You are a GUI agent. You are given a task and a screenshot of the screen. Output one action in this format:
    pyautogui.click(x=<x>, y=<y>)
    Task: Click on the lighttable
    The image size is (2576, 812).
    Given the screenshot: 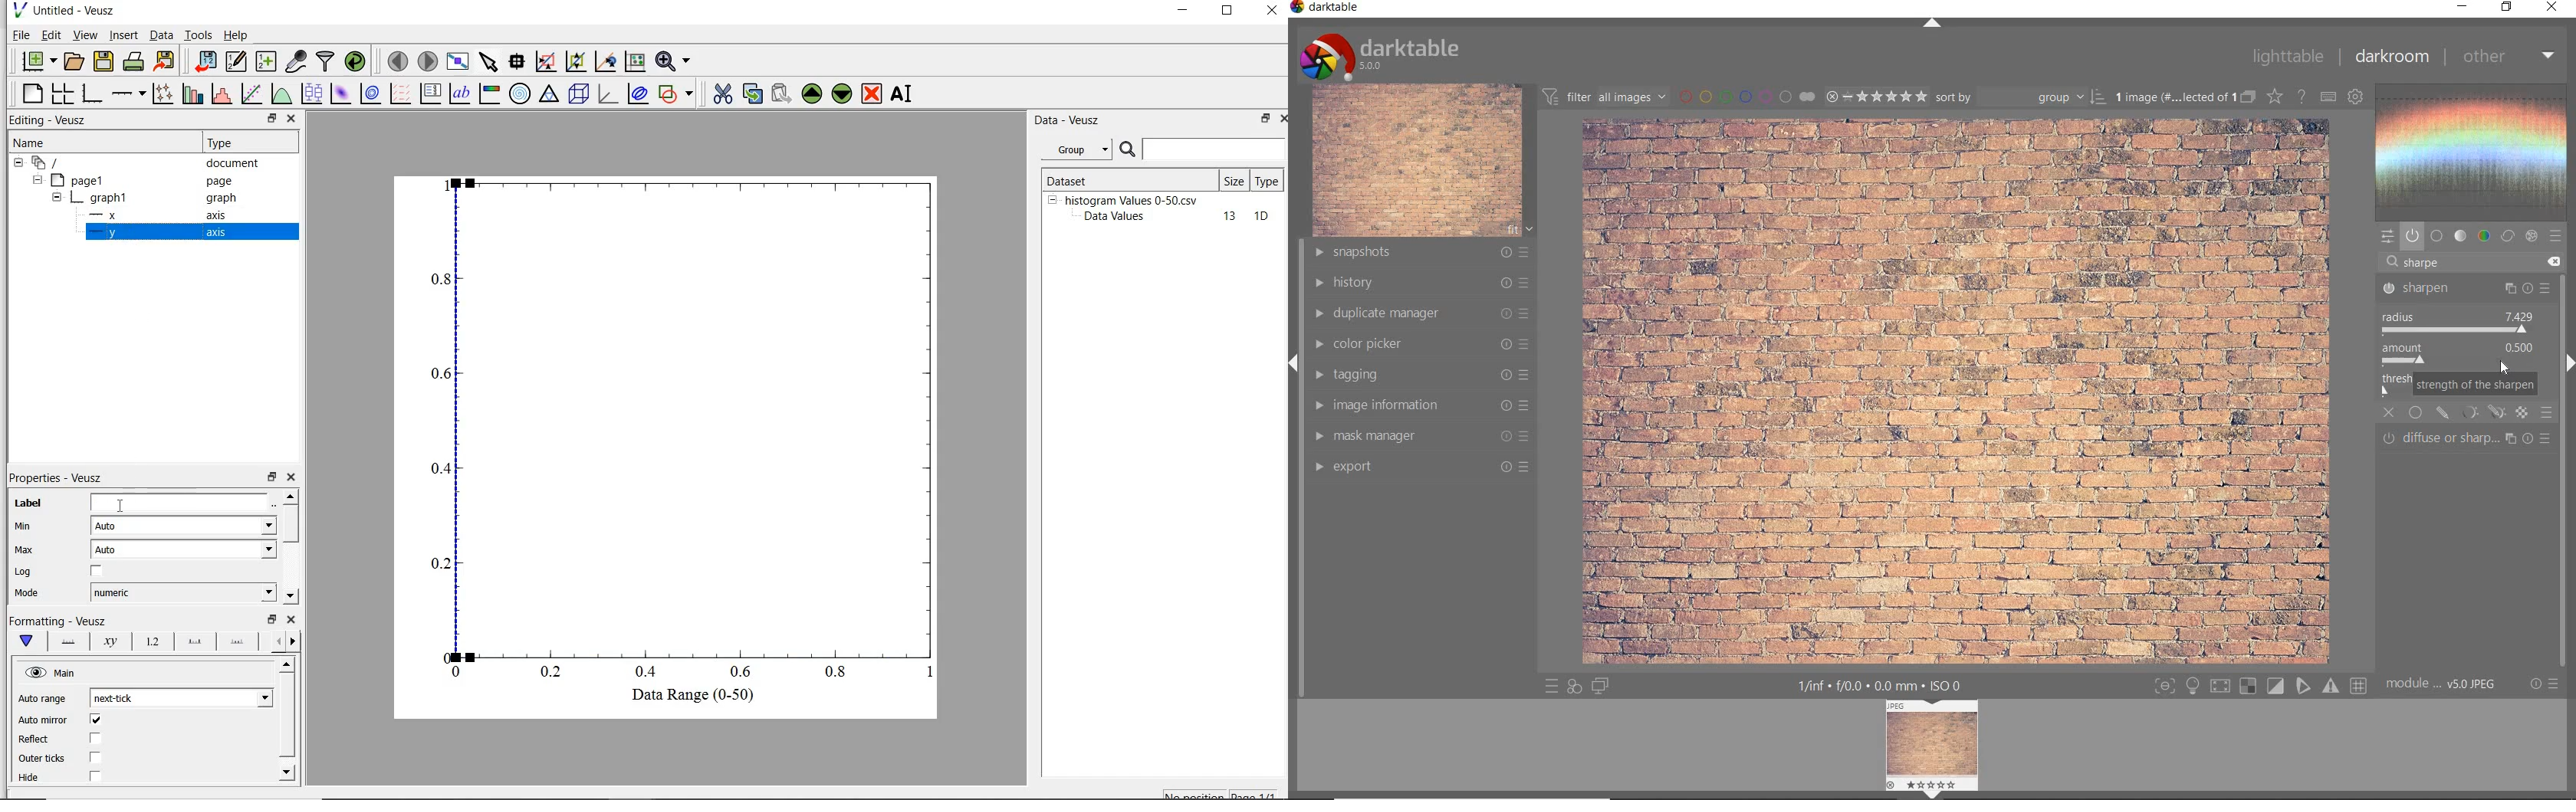 What is the action you would take?
    pyautogui.click(x=2287, y=56)
    